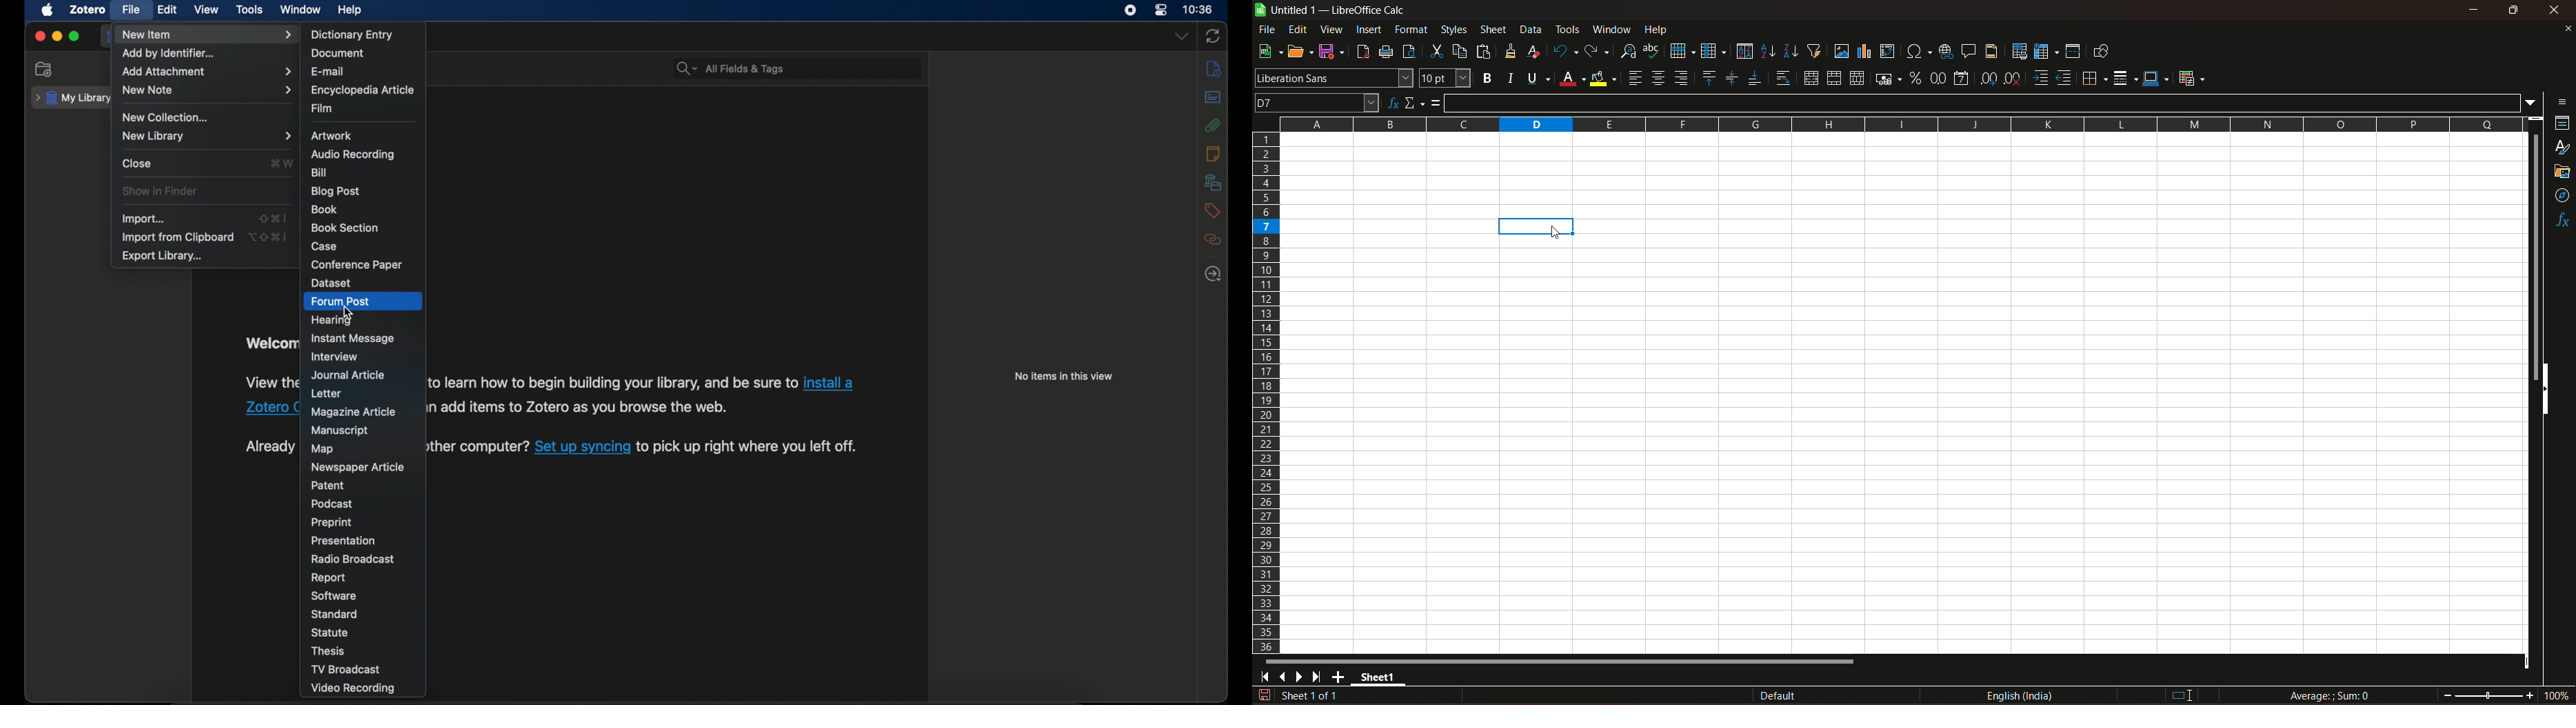 This screenshot has height=728, width=2576. I want to click on encyclopedia article, so click(361, 90).